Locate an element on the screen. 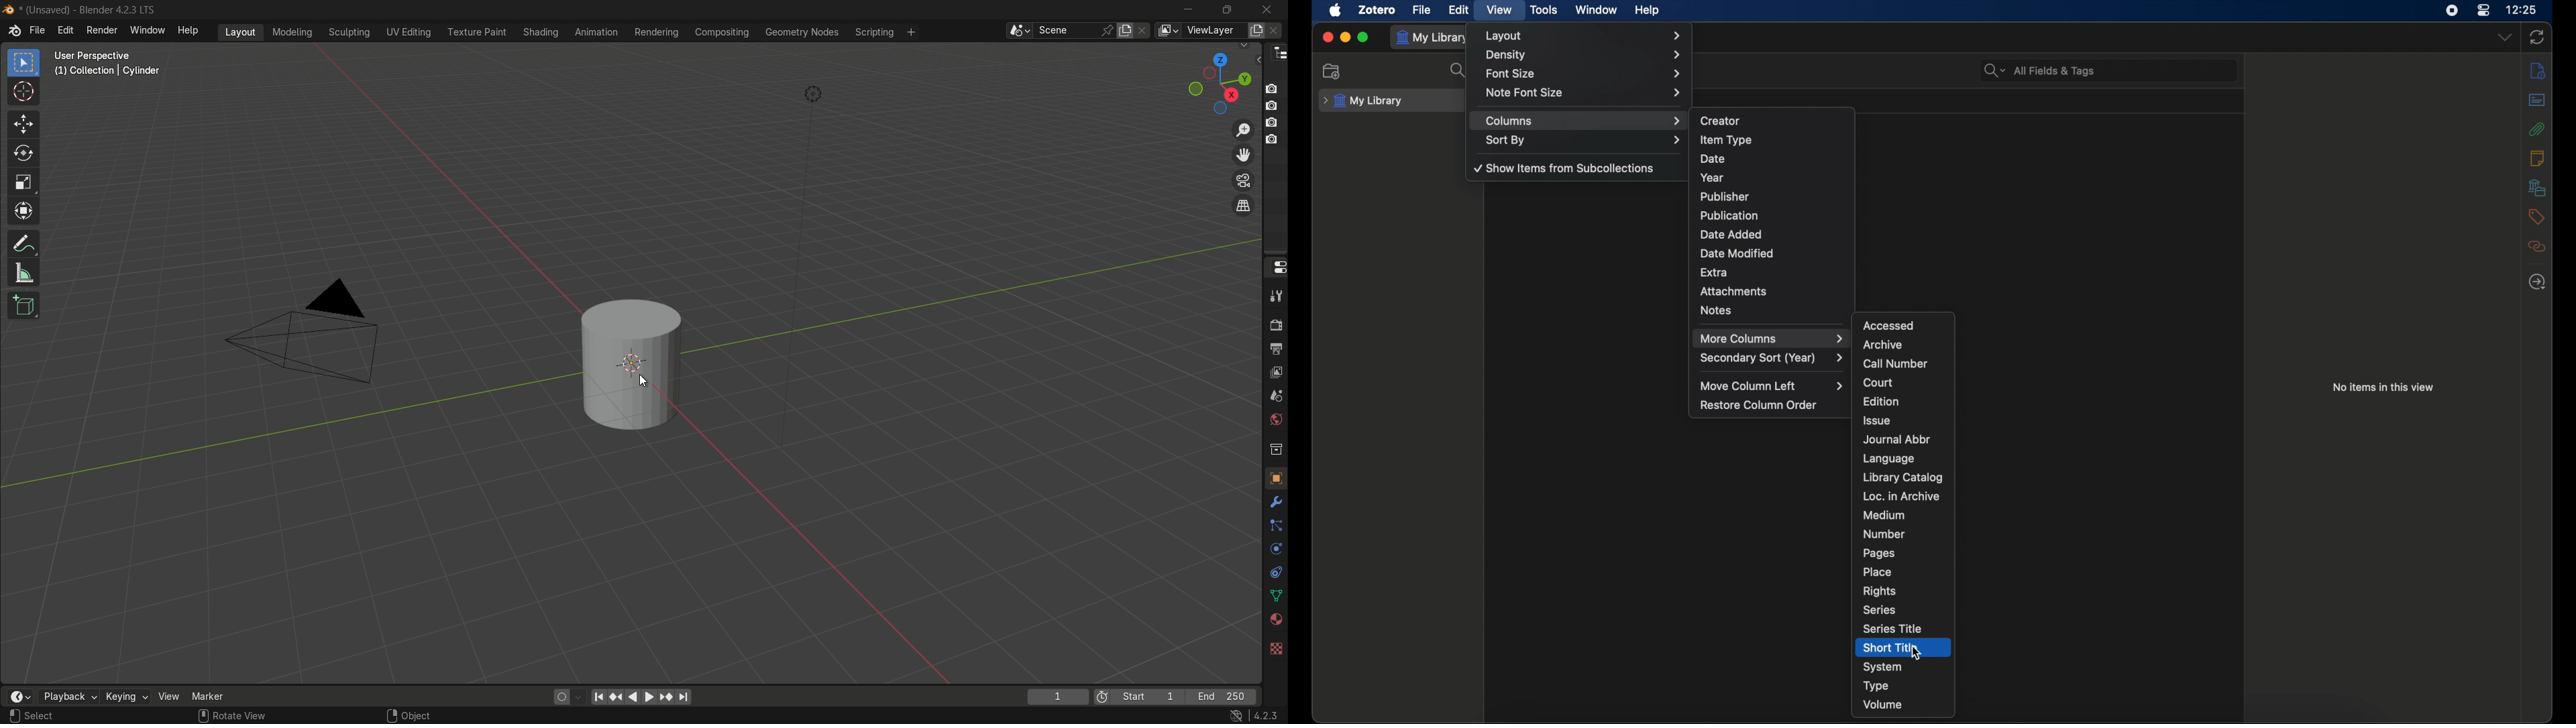  date is located at coordinates (1712, 159).